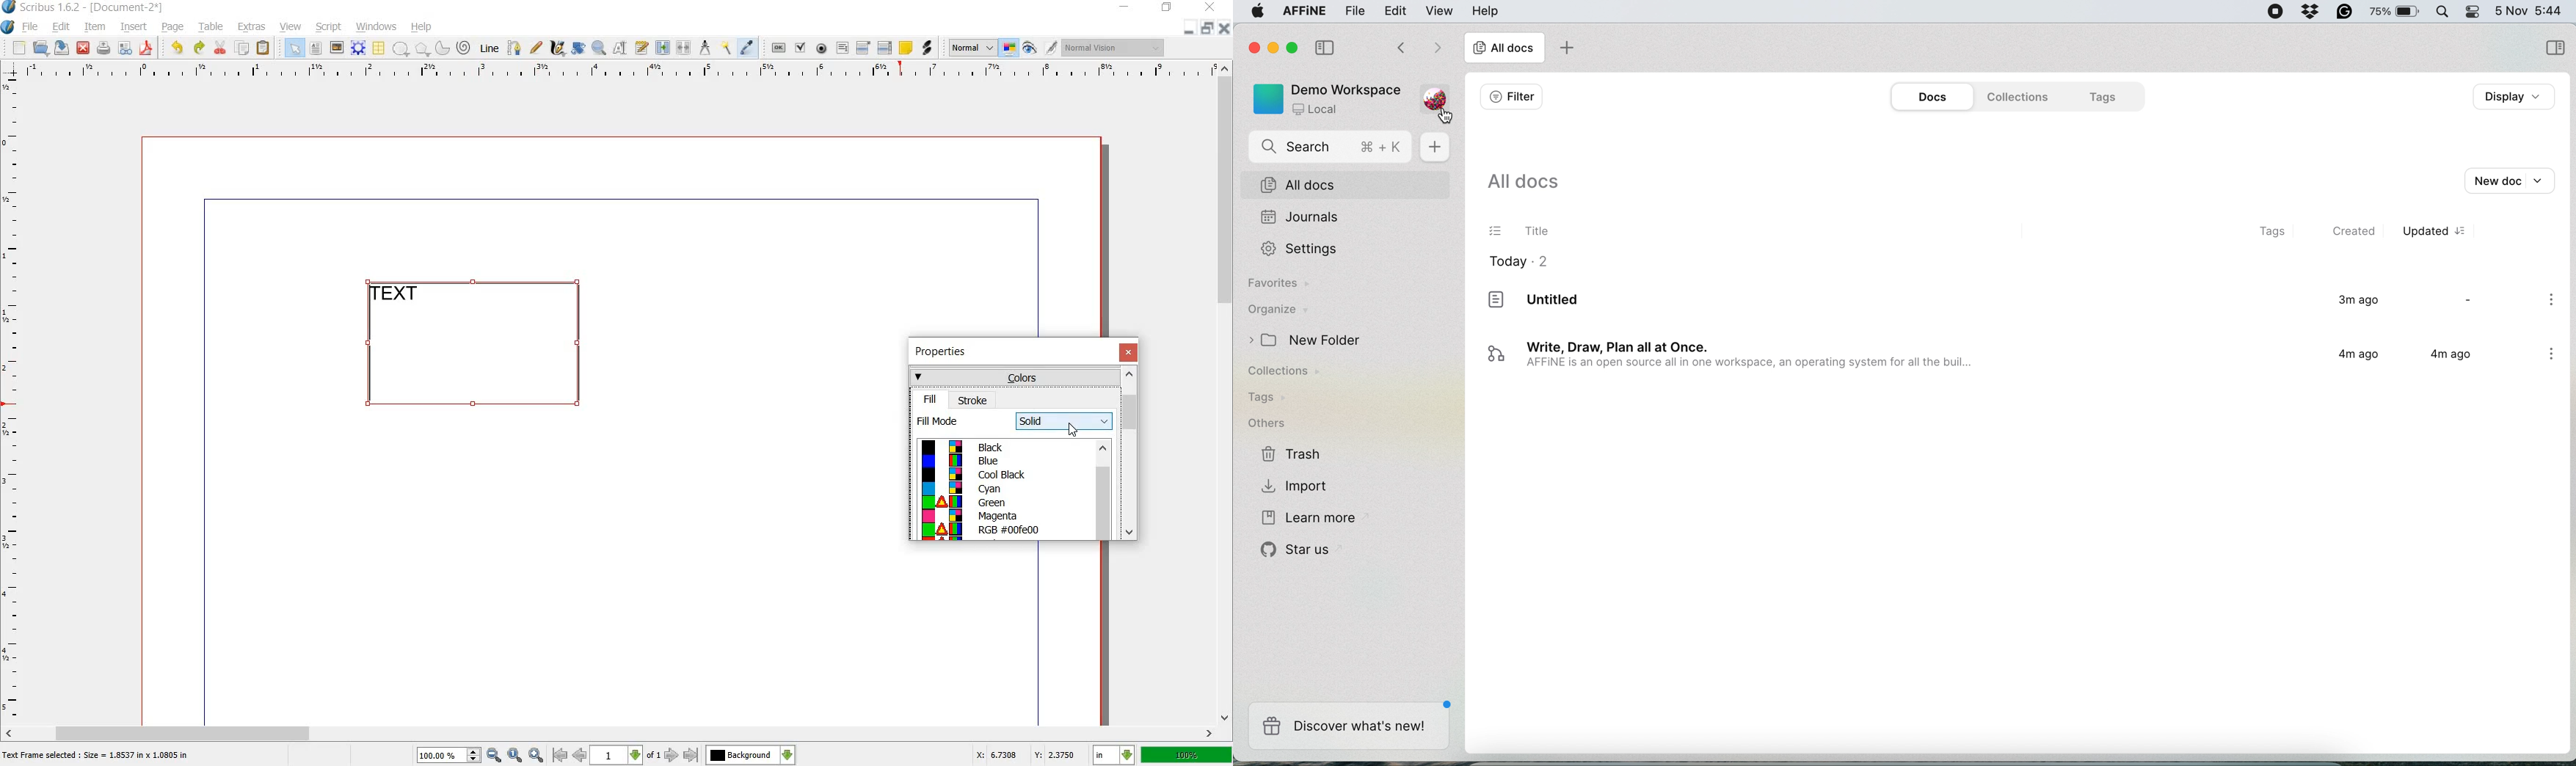  Describe the element at coordinates (963, 420) in the screenshot. I see `fill mode` at that location.